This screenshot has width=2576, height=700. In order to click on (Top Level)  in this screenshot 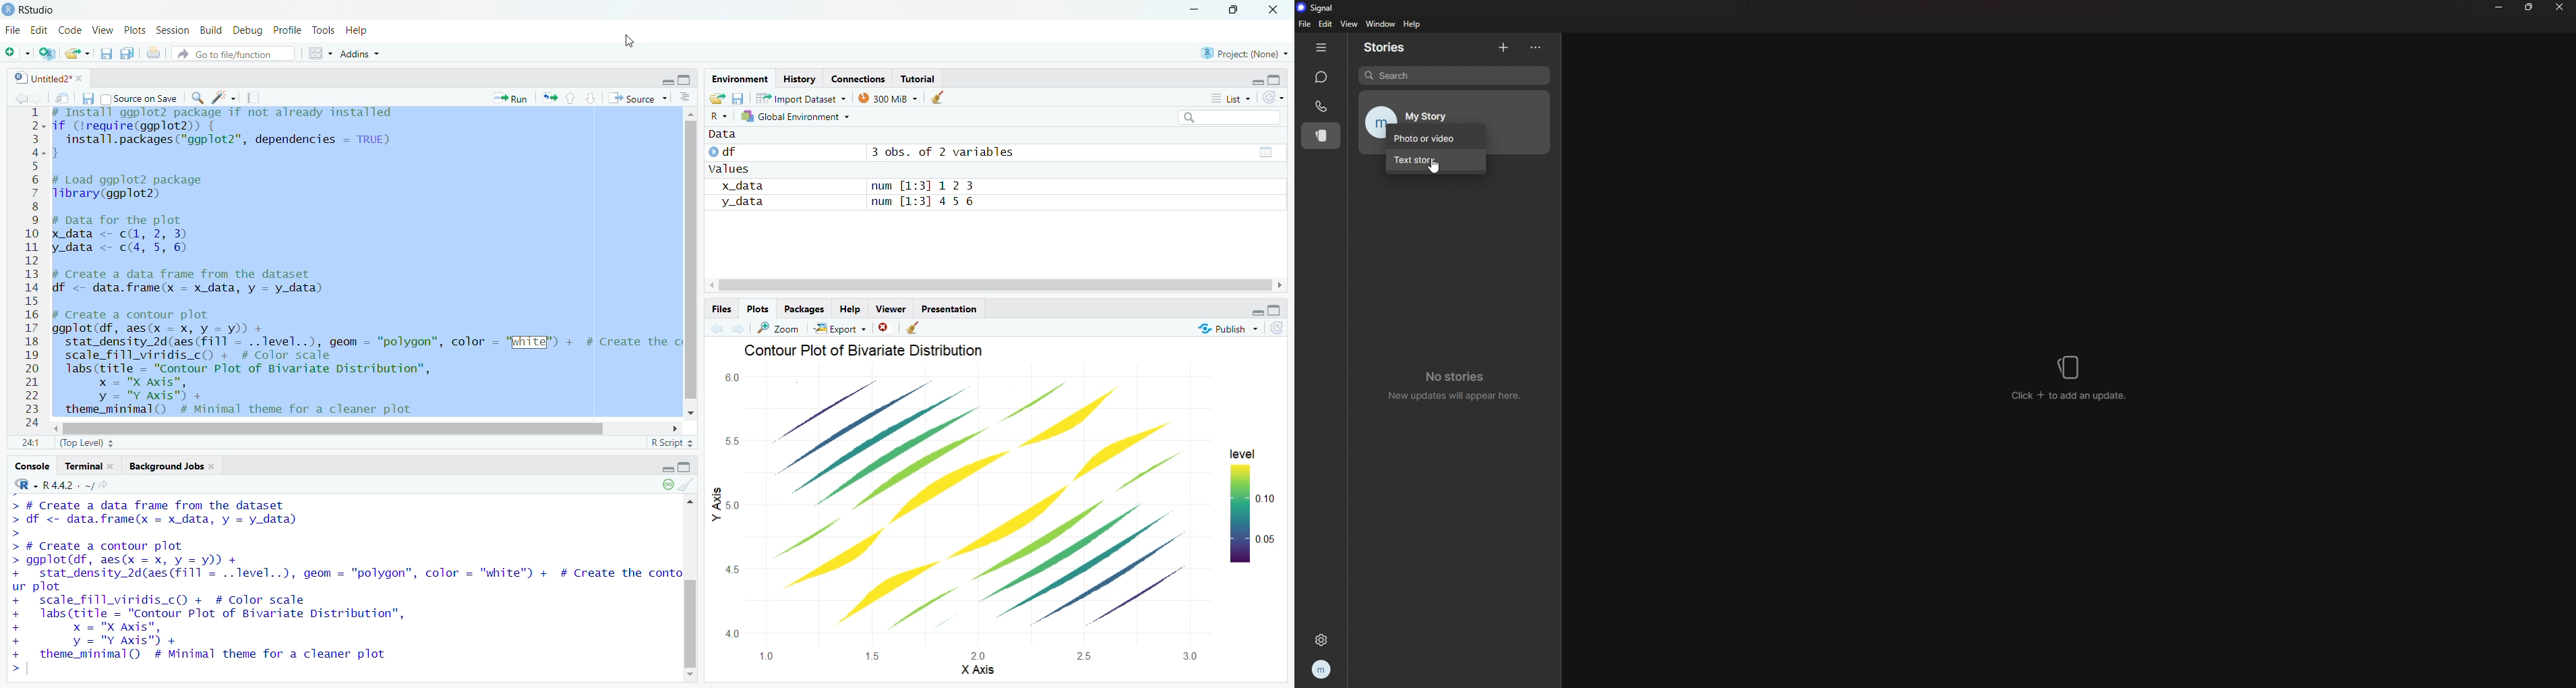, I will do `click(83, 445)`.